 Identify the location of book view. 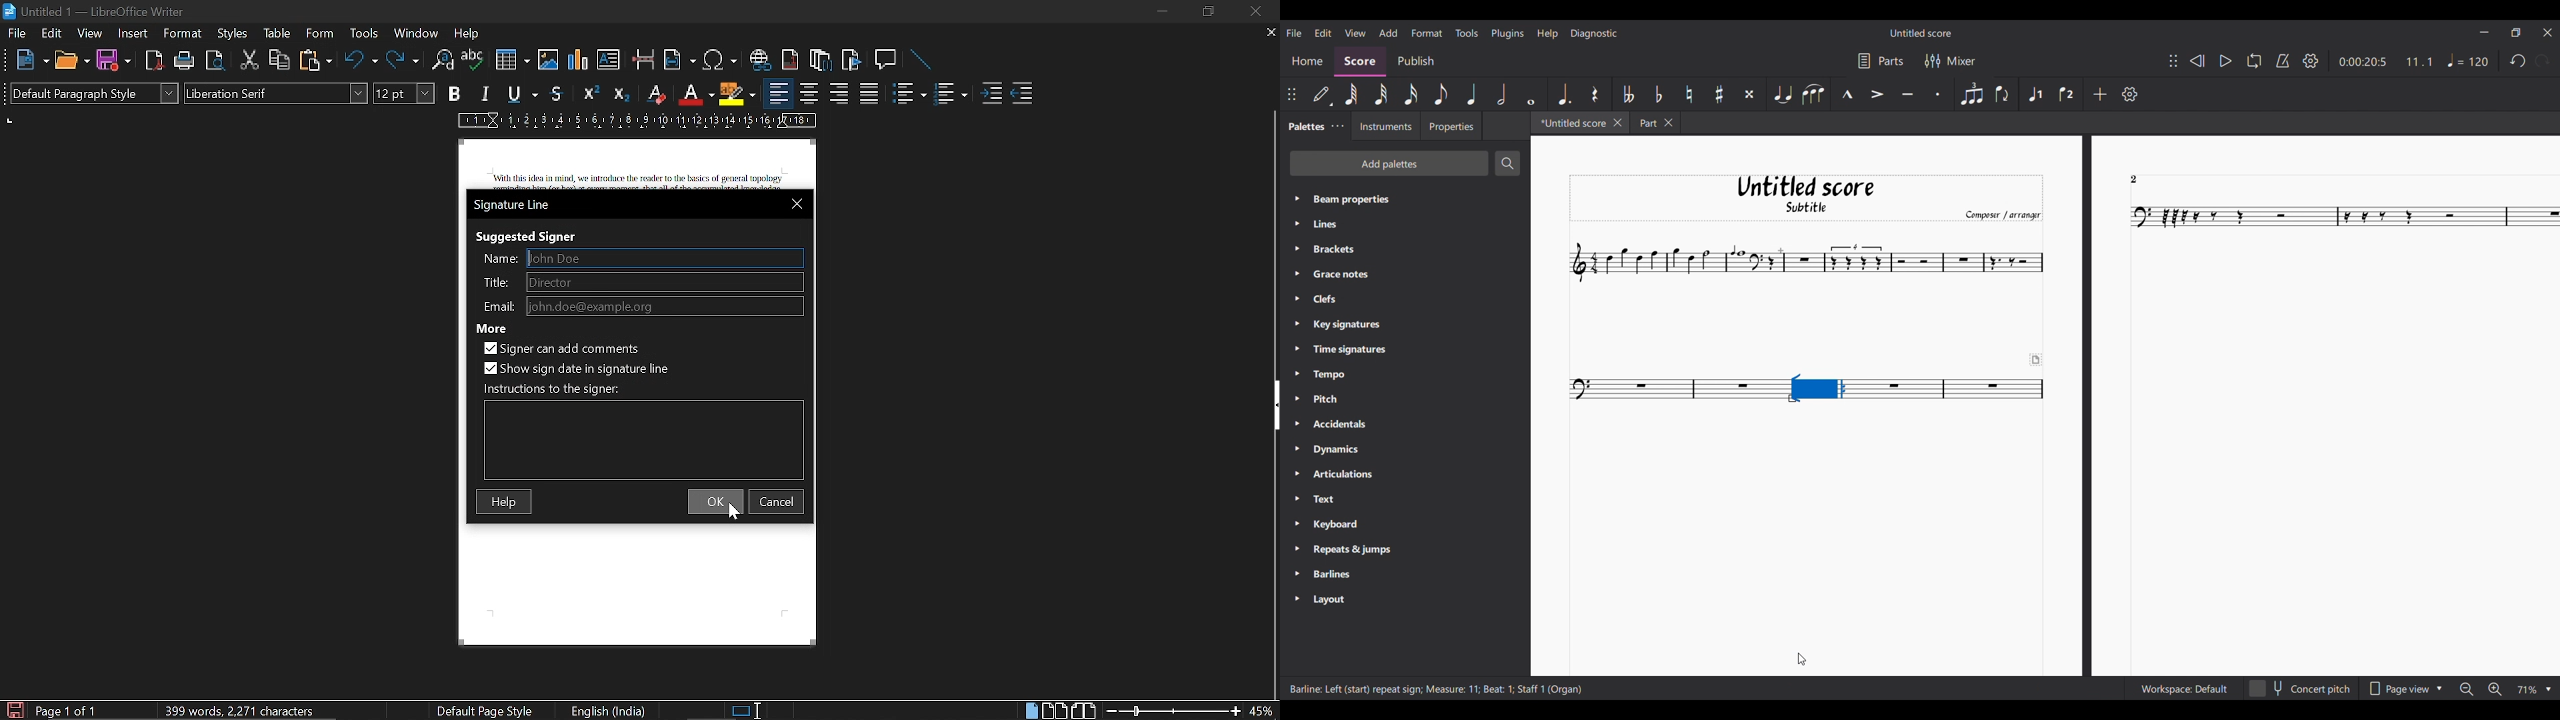
(1083, 710).